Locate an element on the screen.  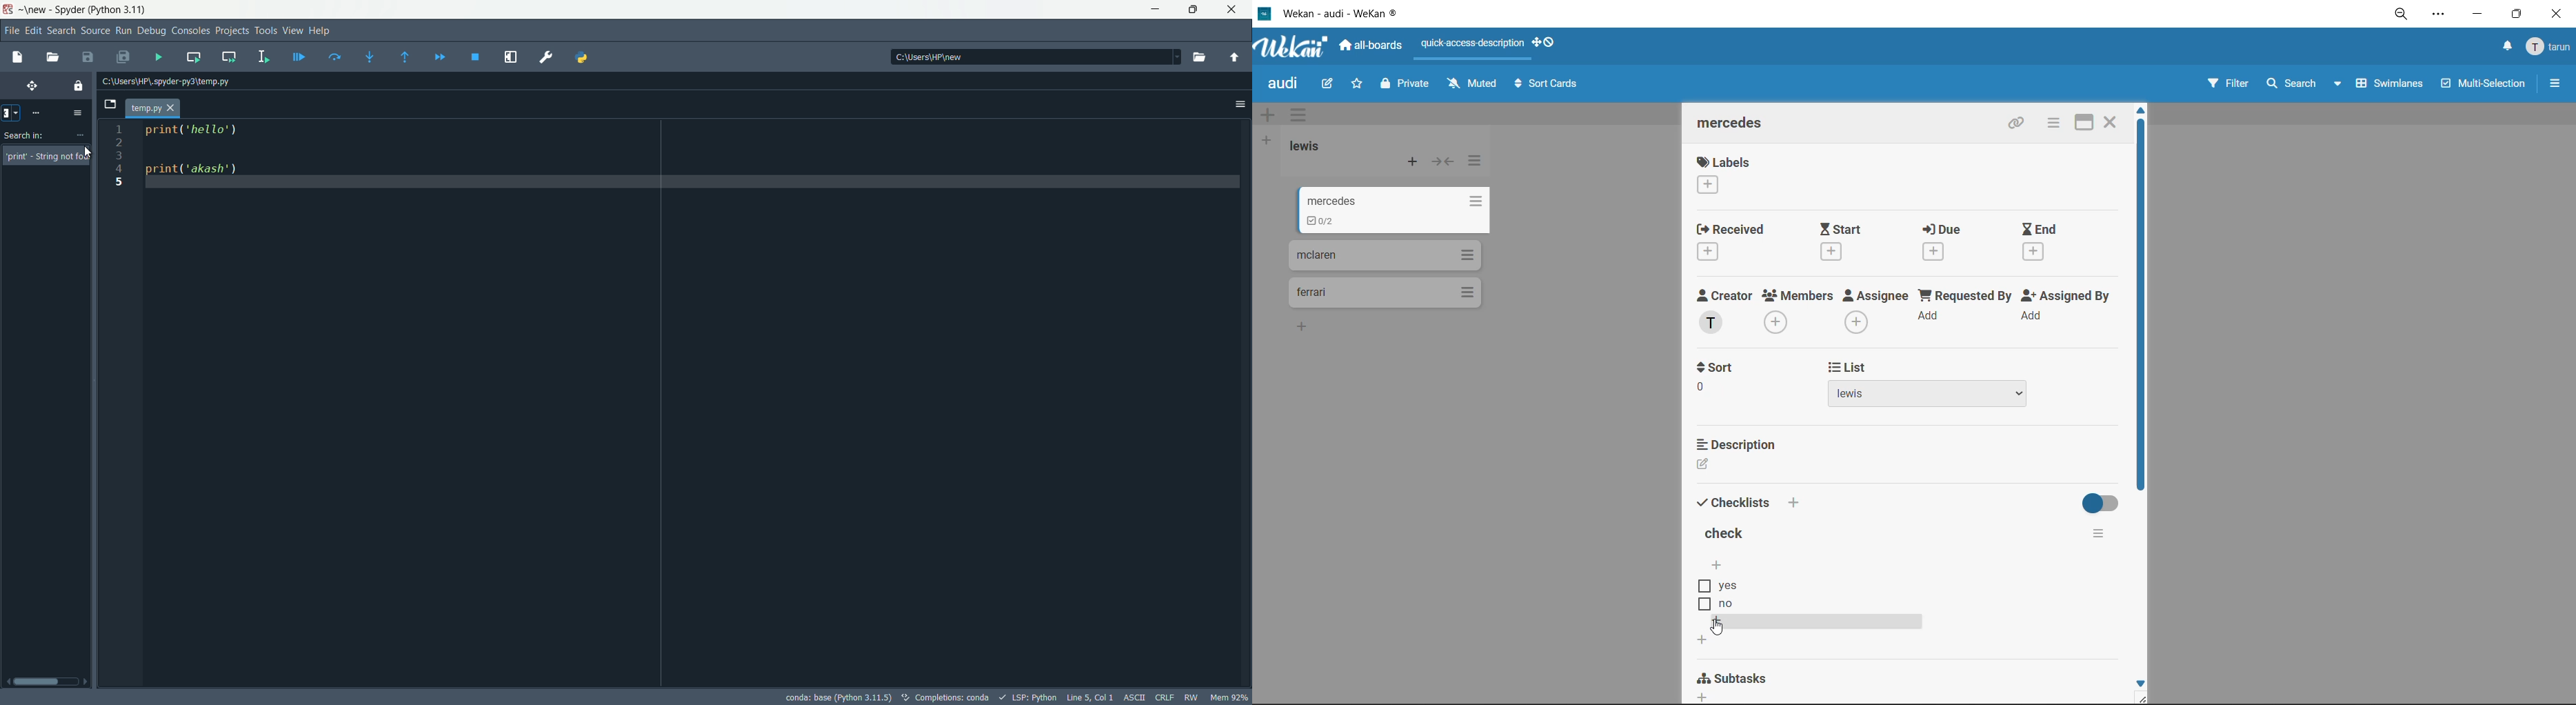
close app is located at coordinates (1233, 10).